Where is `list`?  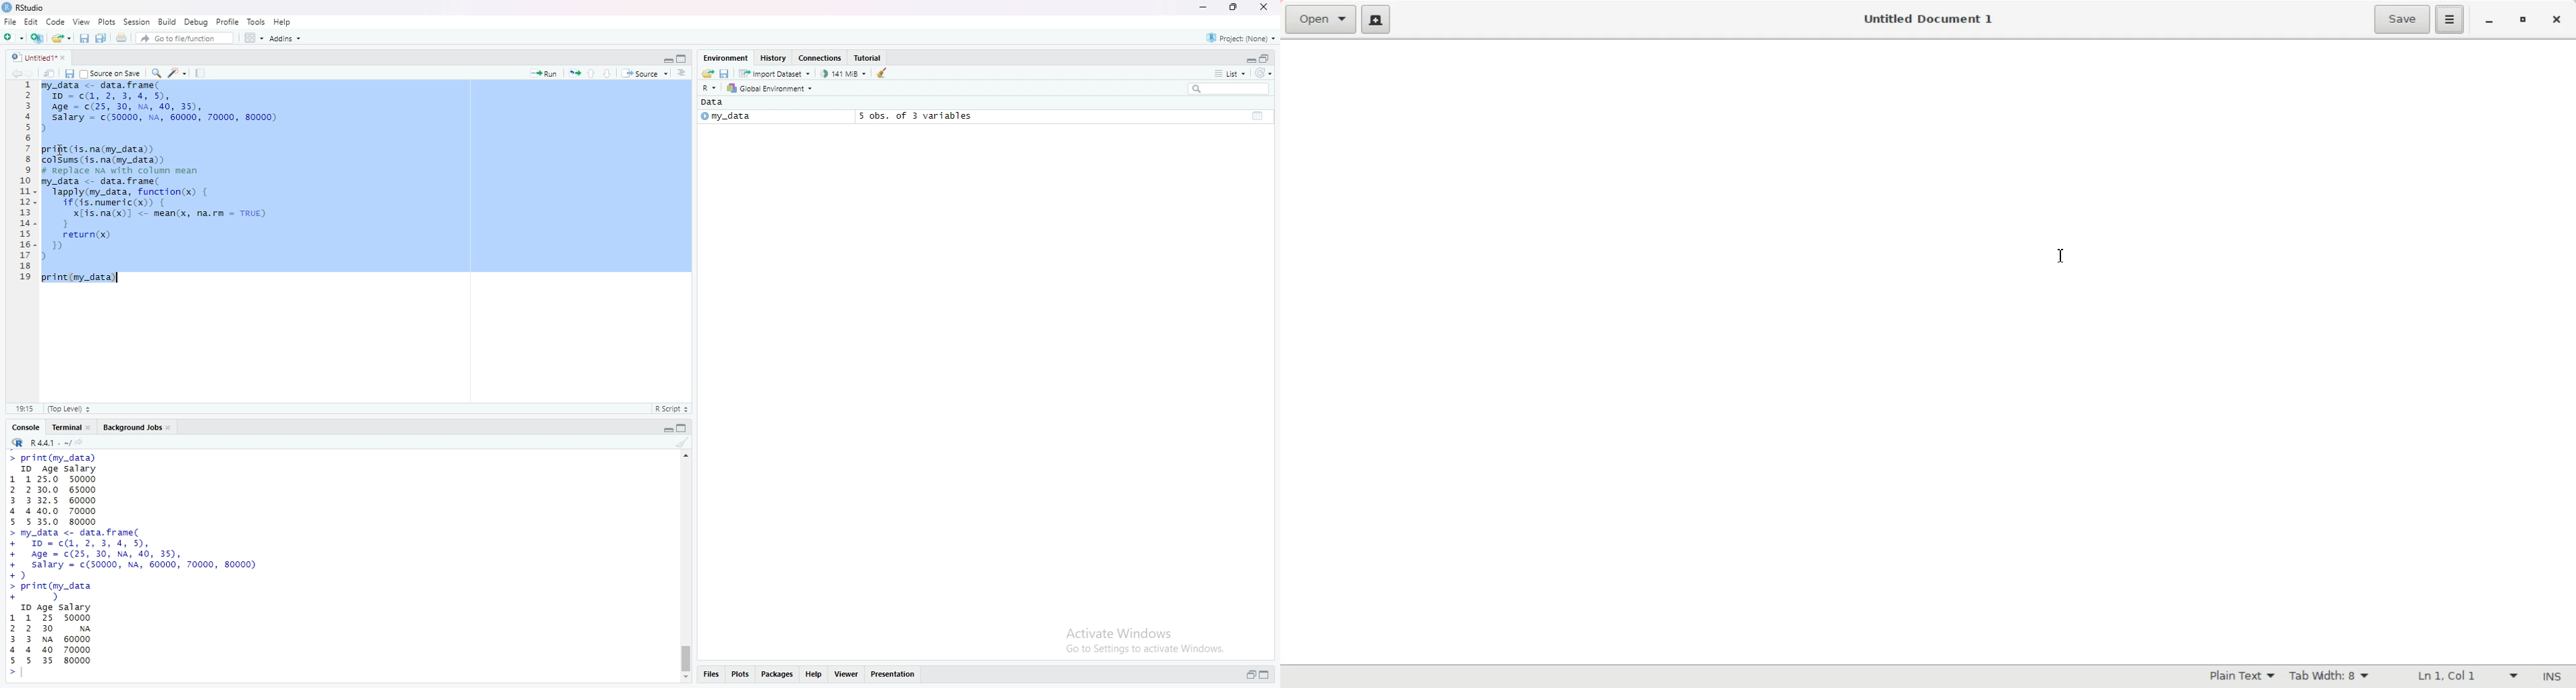
list is located at coordinates (1230, 73).